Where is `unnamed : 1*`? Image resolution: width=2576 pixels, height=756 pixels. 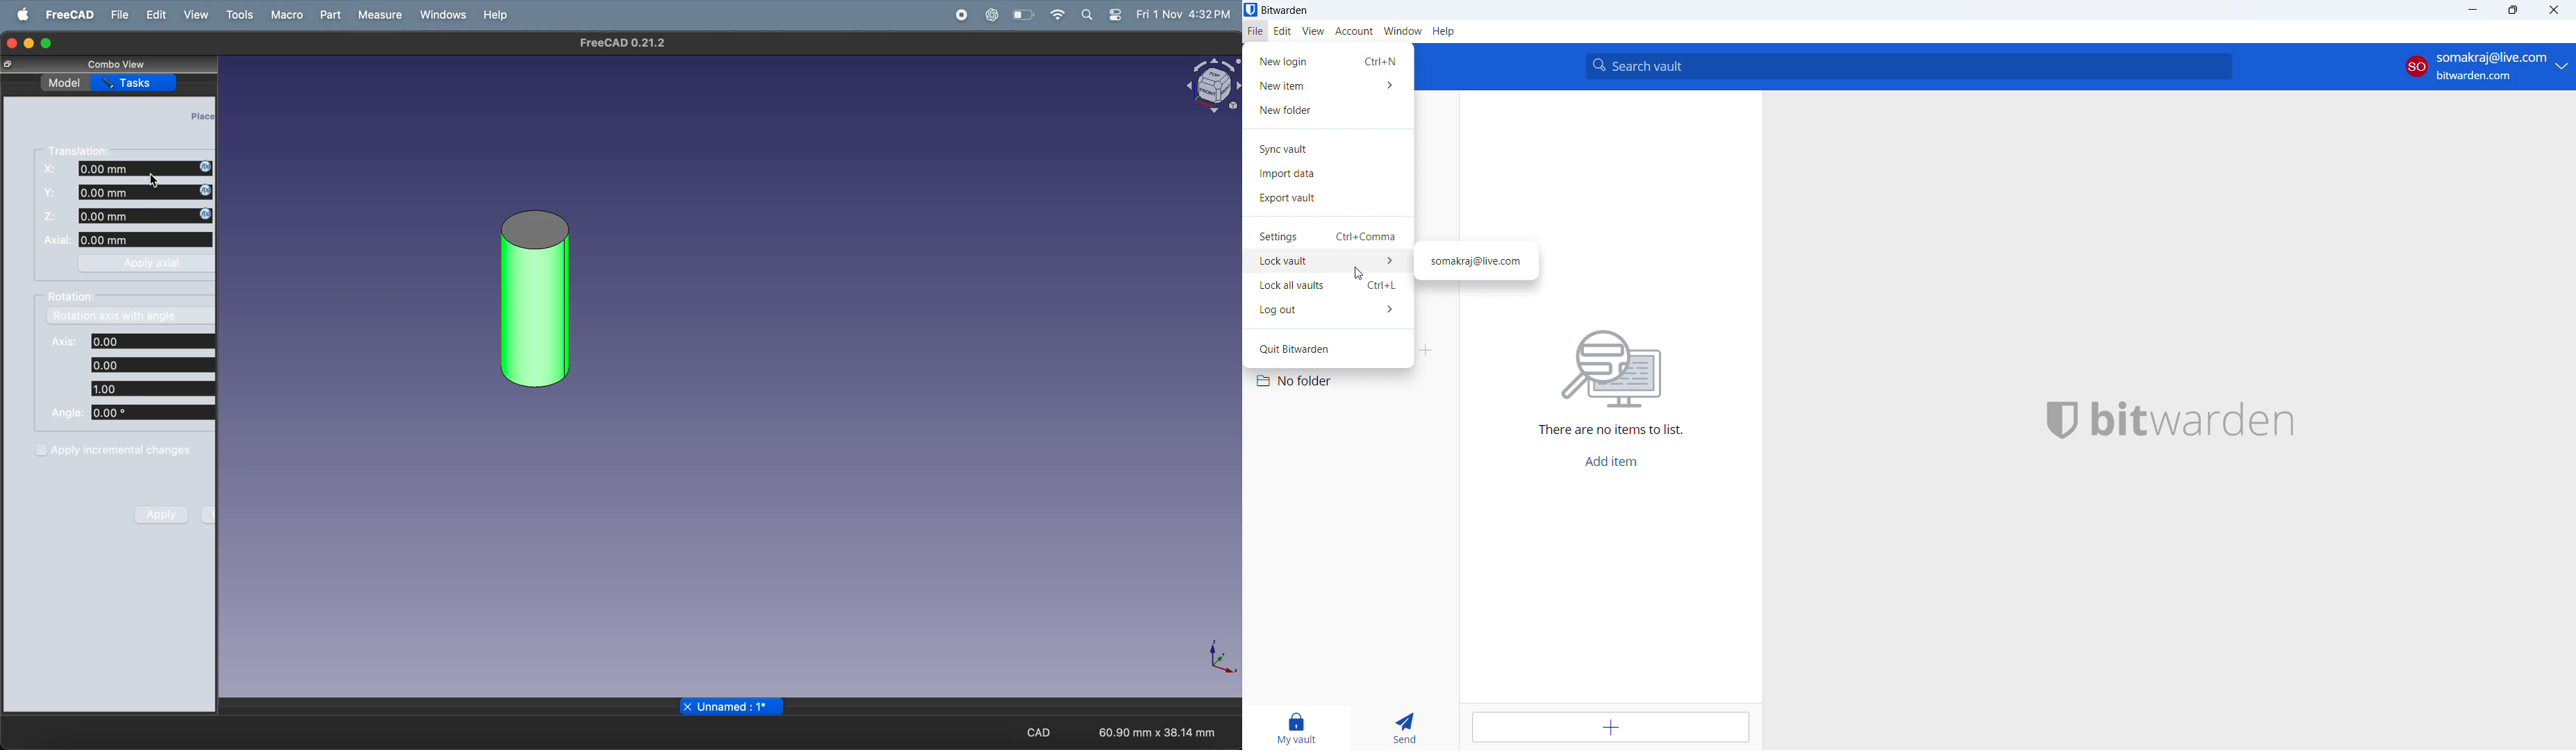 unnamed : 1* is located at coordinates (739, 706).